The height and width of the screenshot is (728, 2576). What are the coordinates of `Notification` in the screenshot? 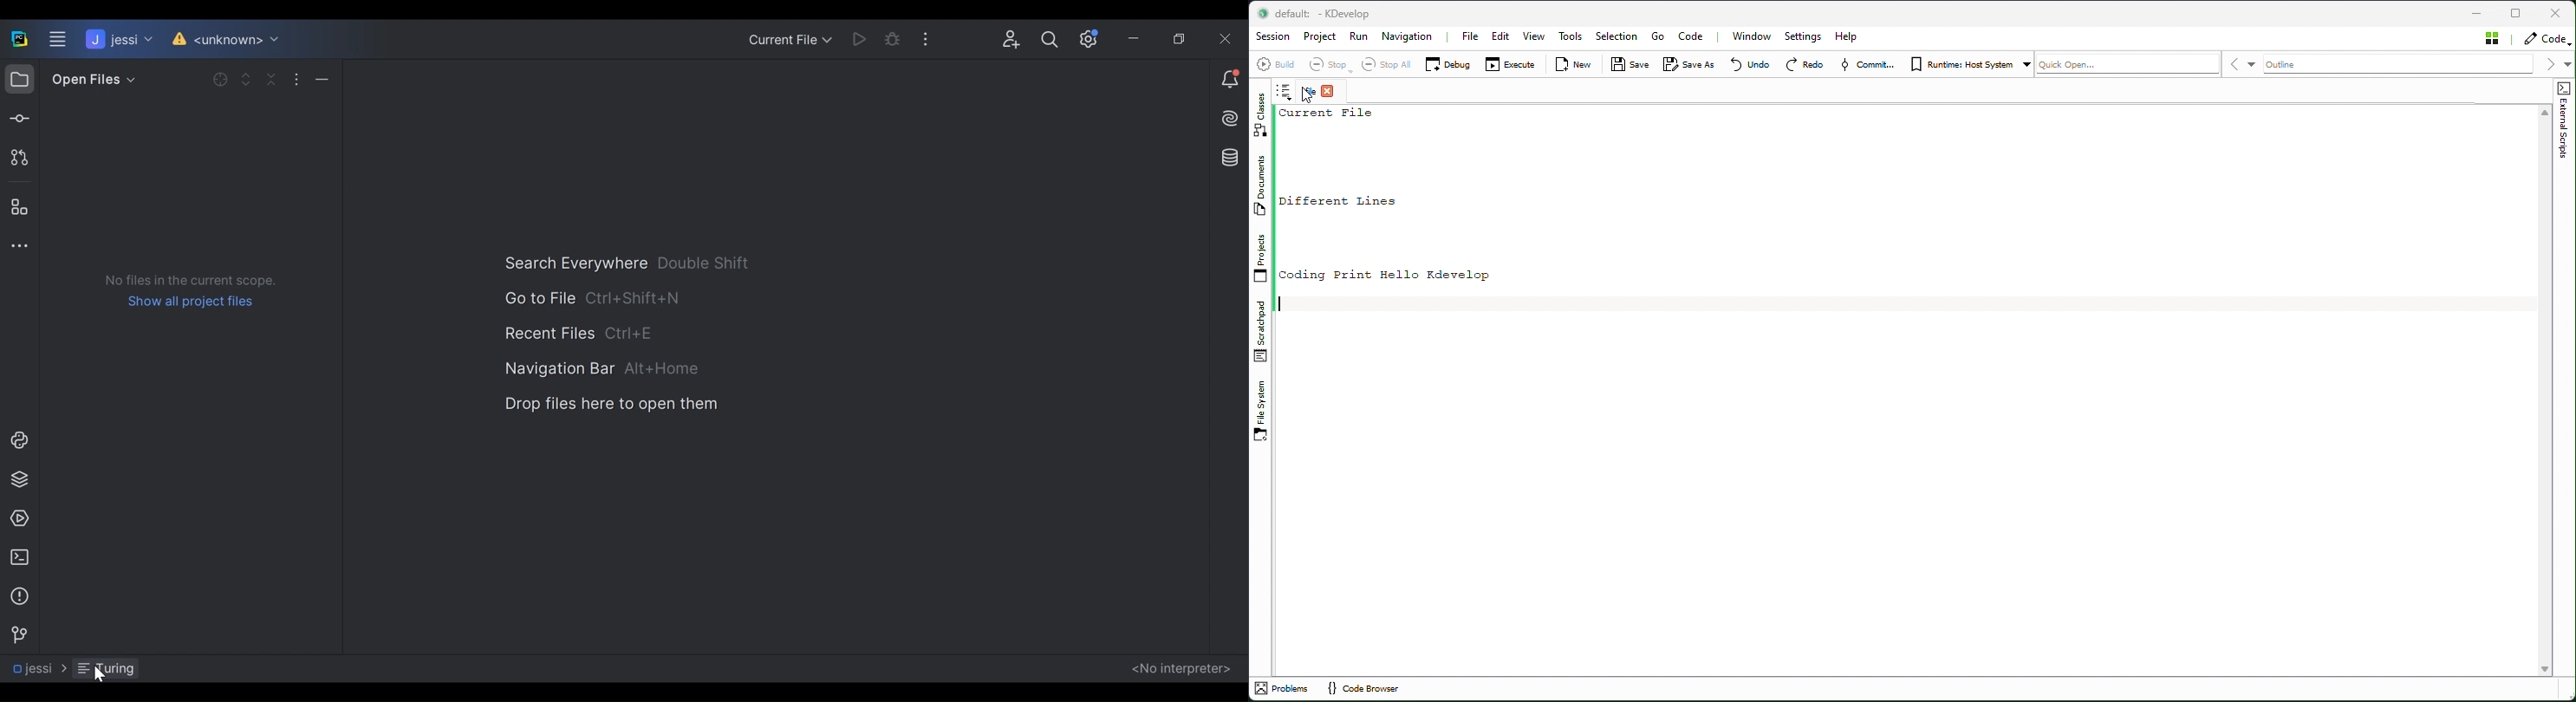 It's located at (1231, 80).